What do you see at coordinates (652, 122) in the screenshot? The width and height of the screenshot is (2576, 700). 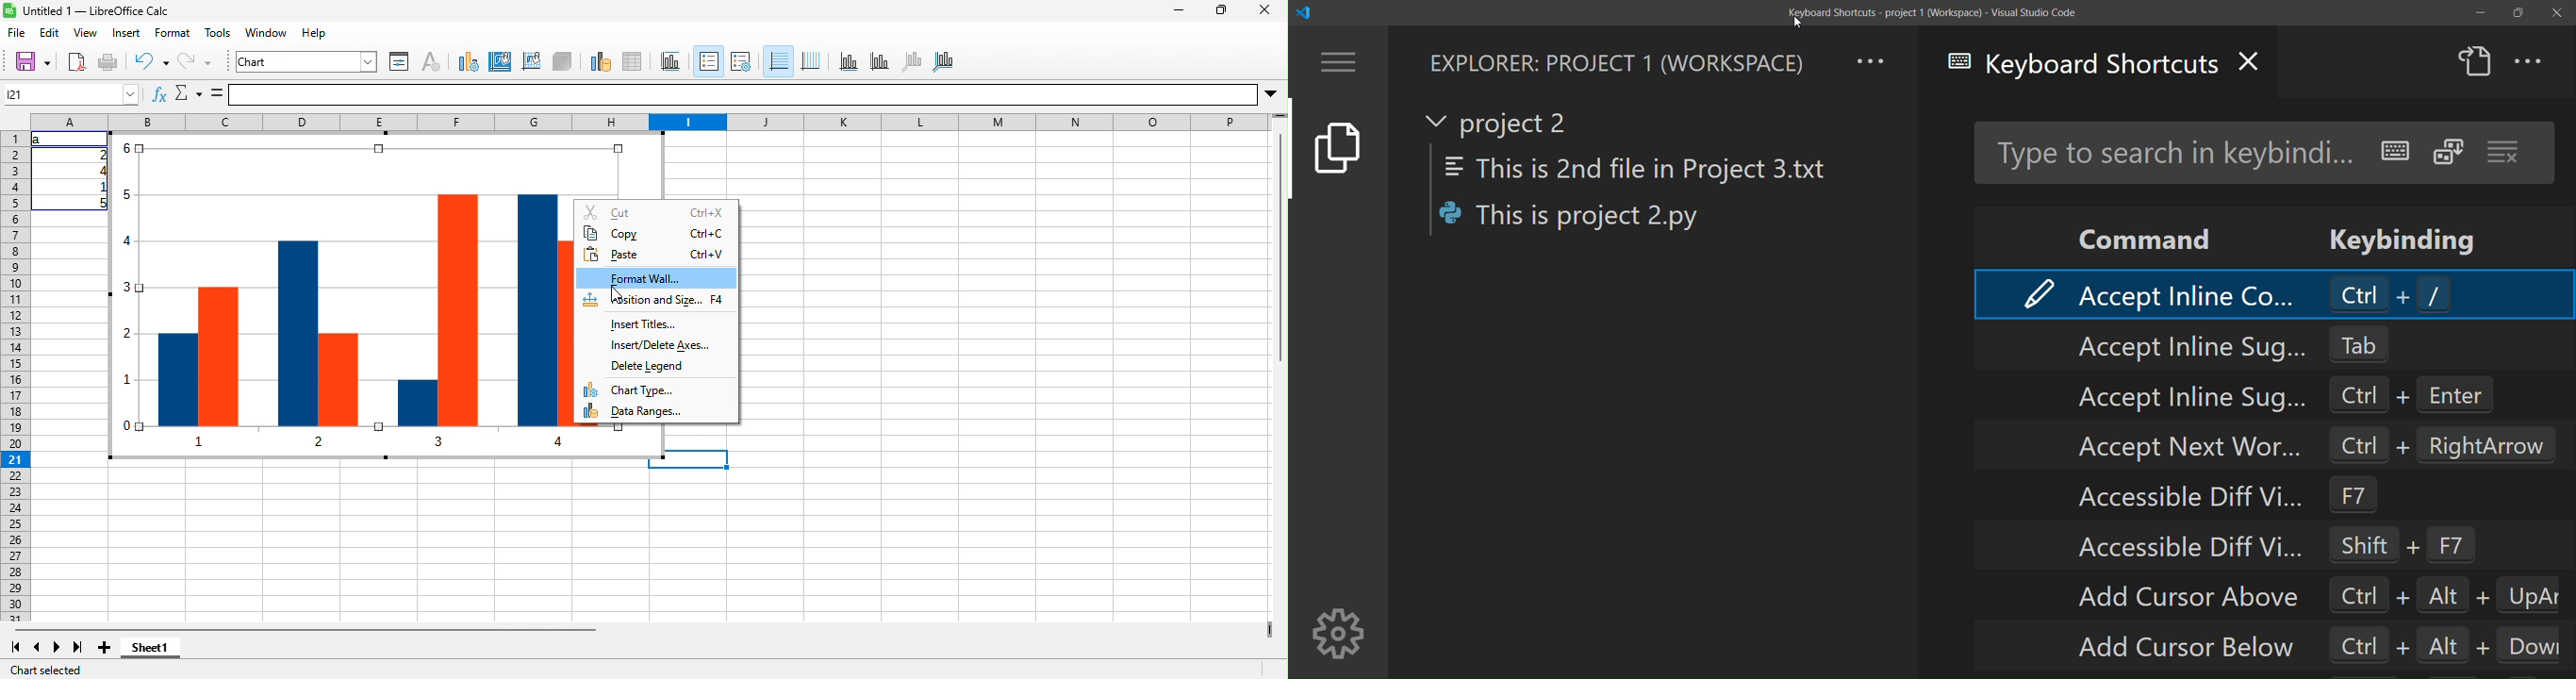 I see `column headings` at bounding box center [652, 122].